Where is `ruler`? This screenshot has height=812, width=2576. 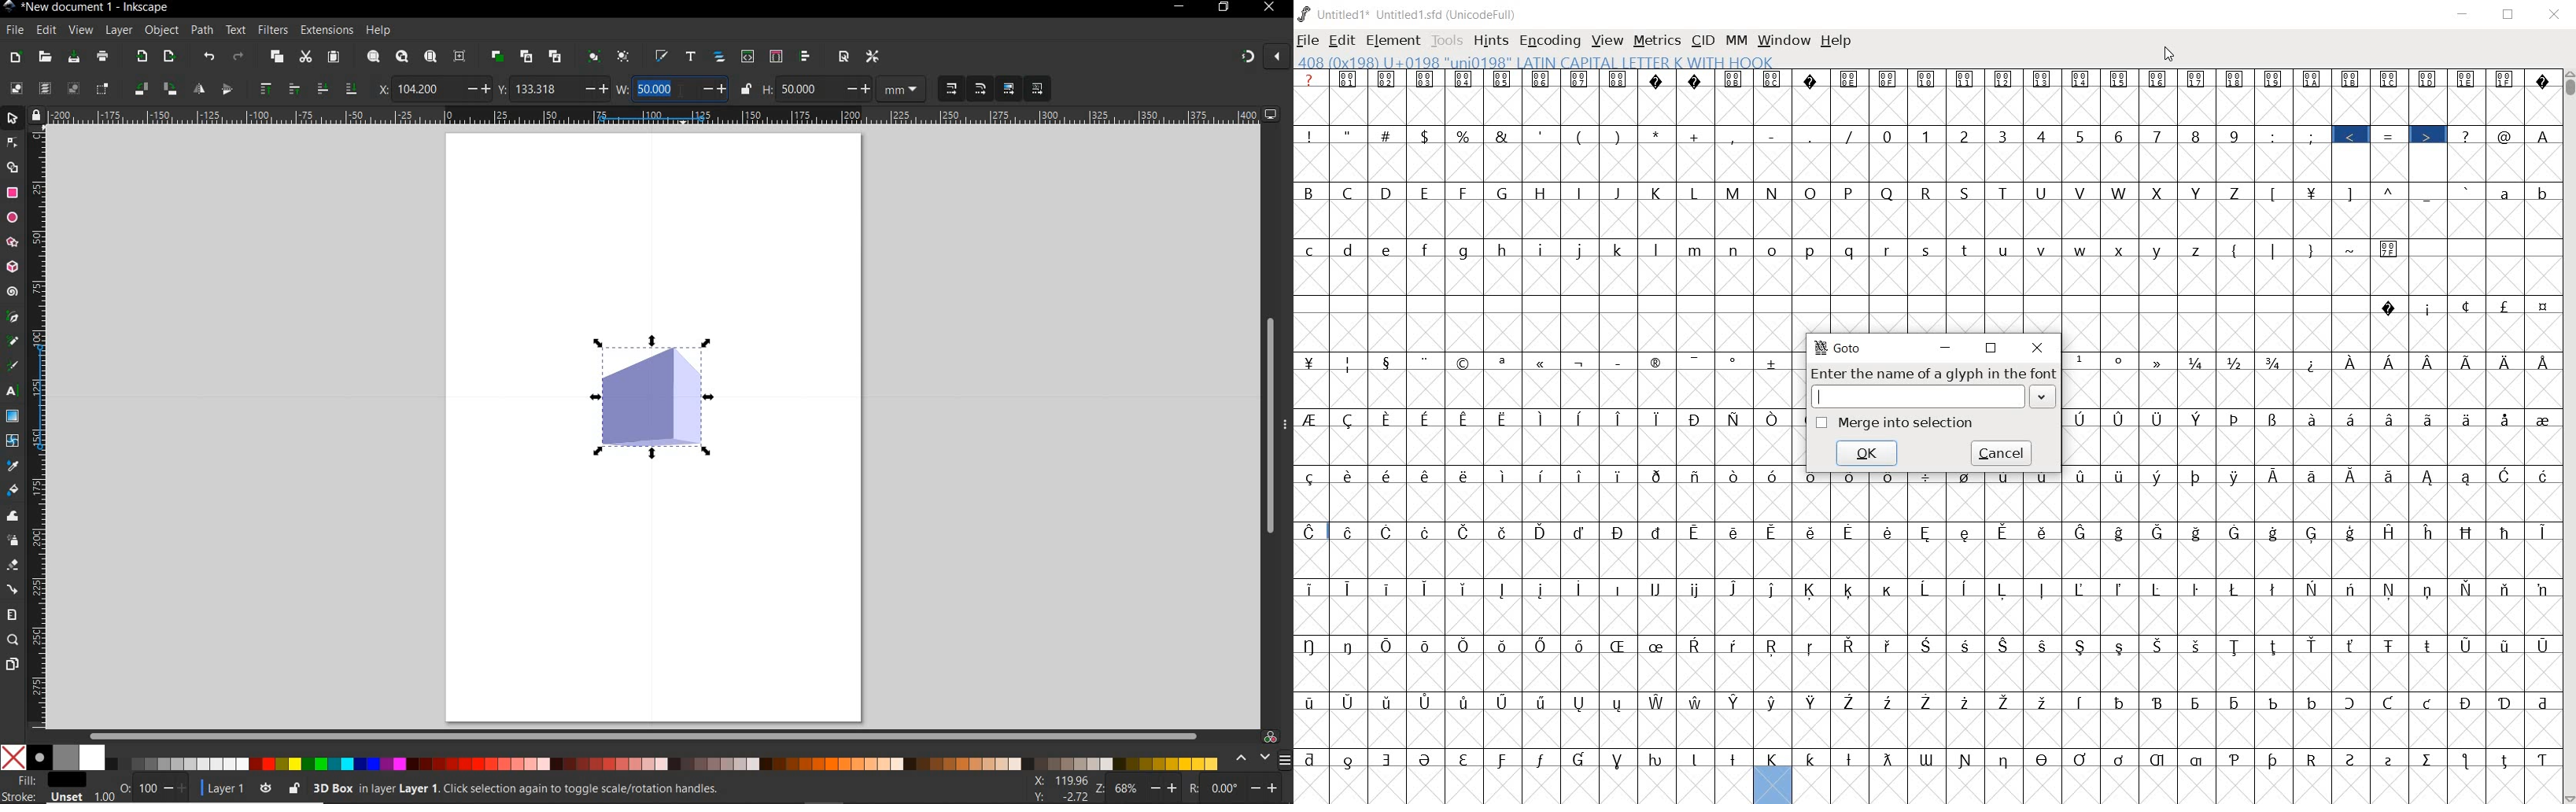
ruler is located at coordinates (39, 427).